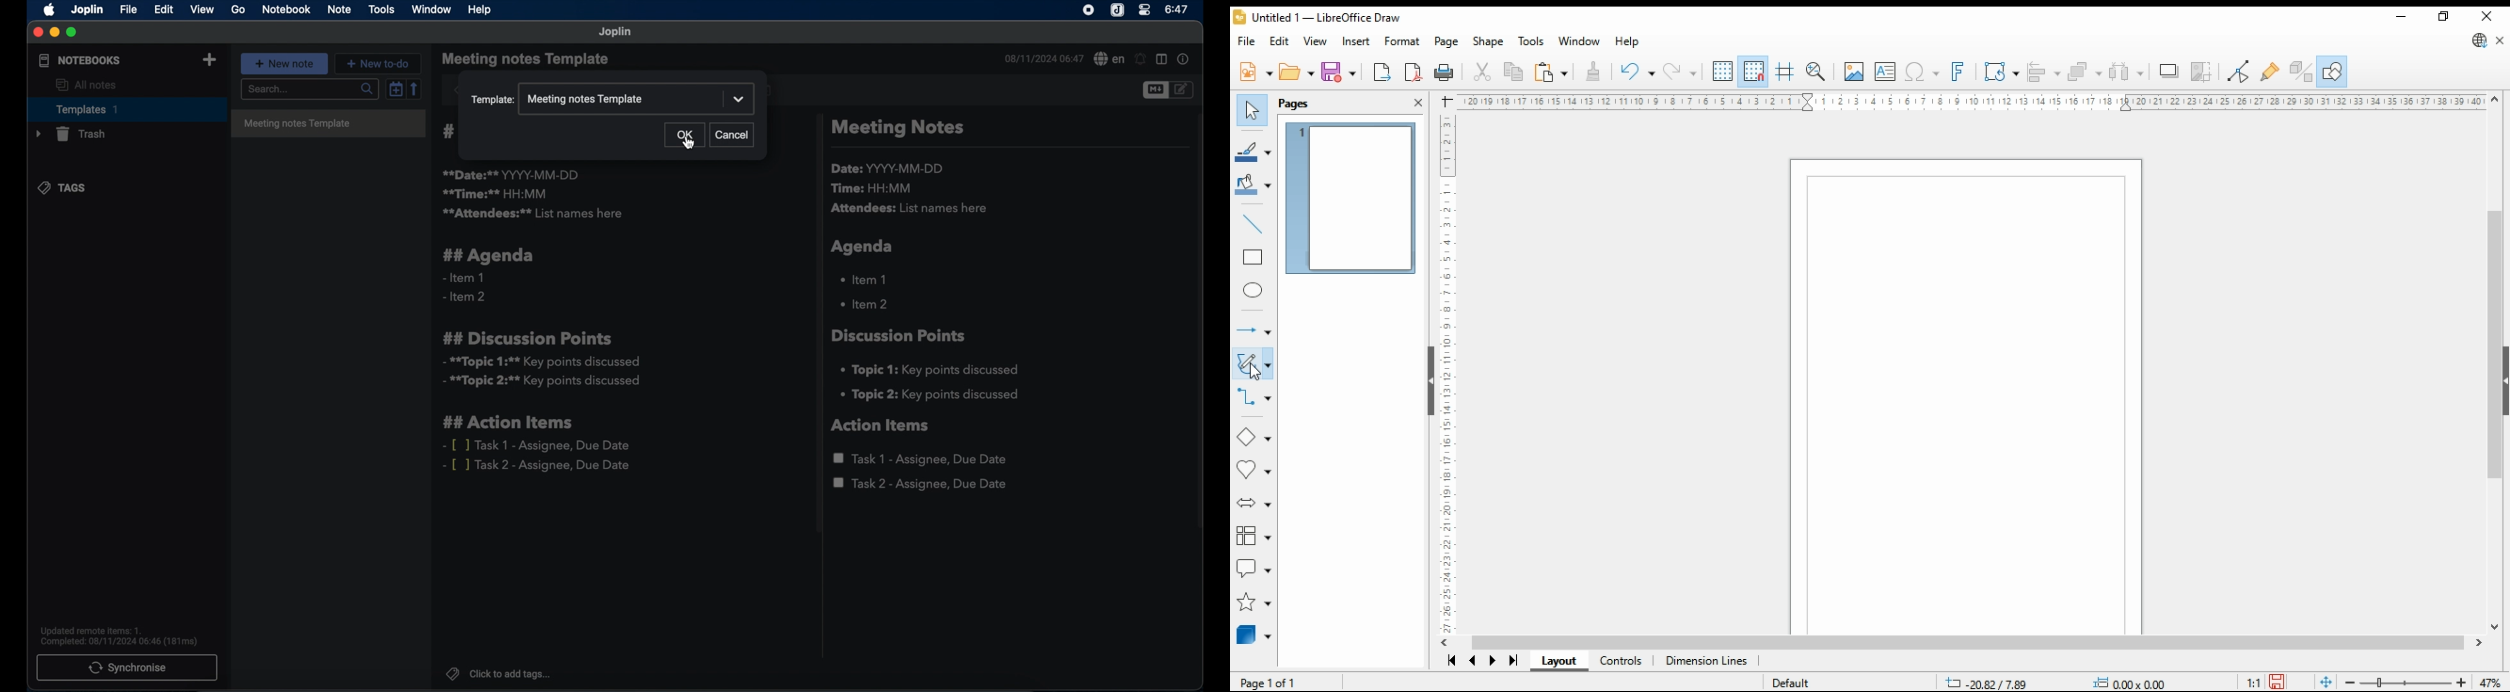 This screenshot has height=700, width=2520. I want to click on task 2 - assignee, due date, so click(921, 484).